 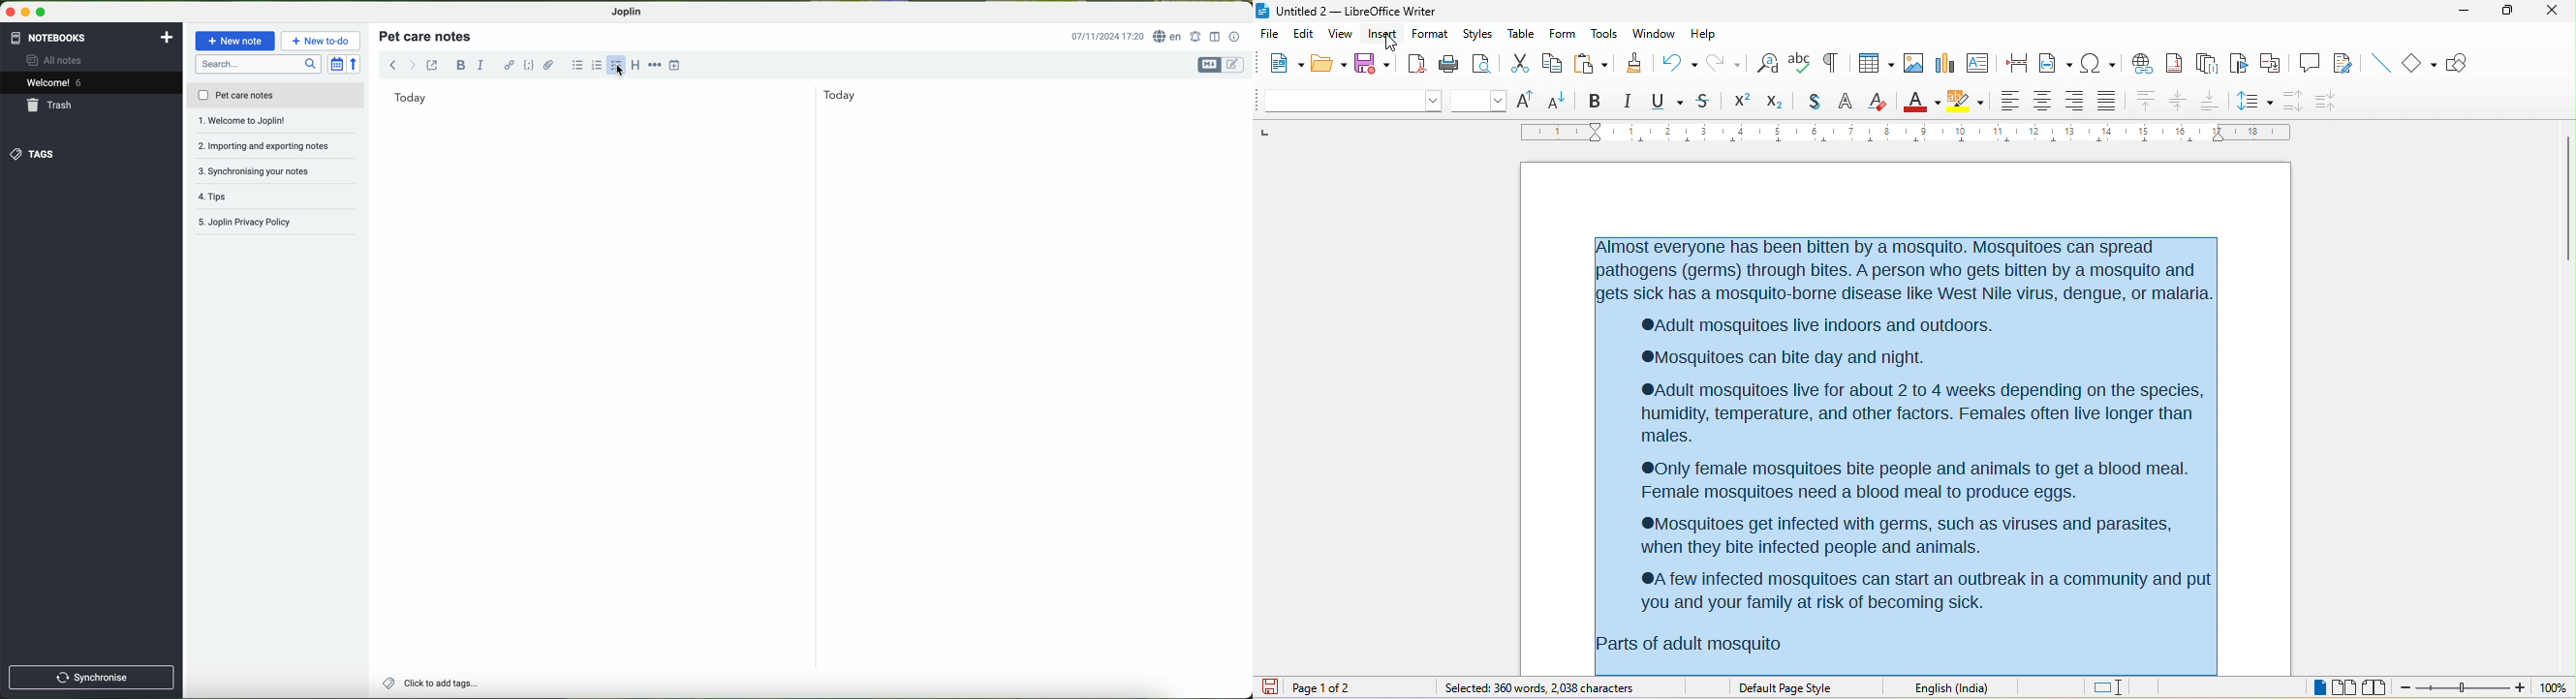 What do you see at coordinates (2349, 64) in the screenshot?
I see `show track` at bounding box center [2349, 64].